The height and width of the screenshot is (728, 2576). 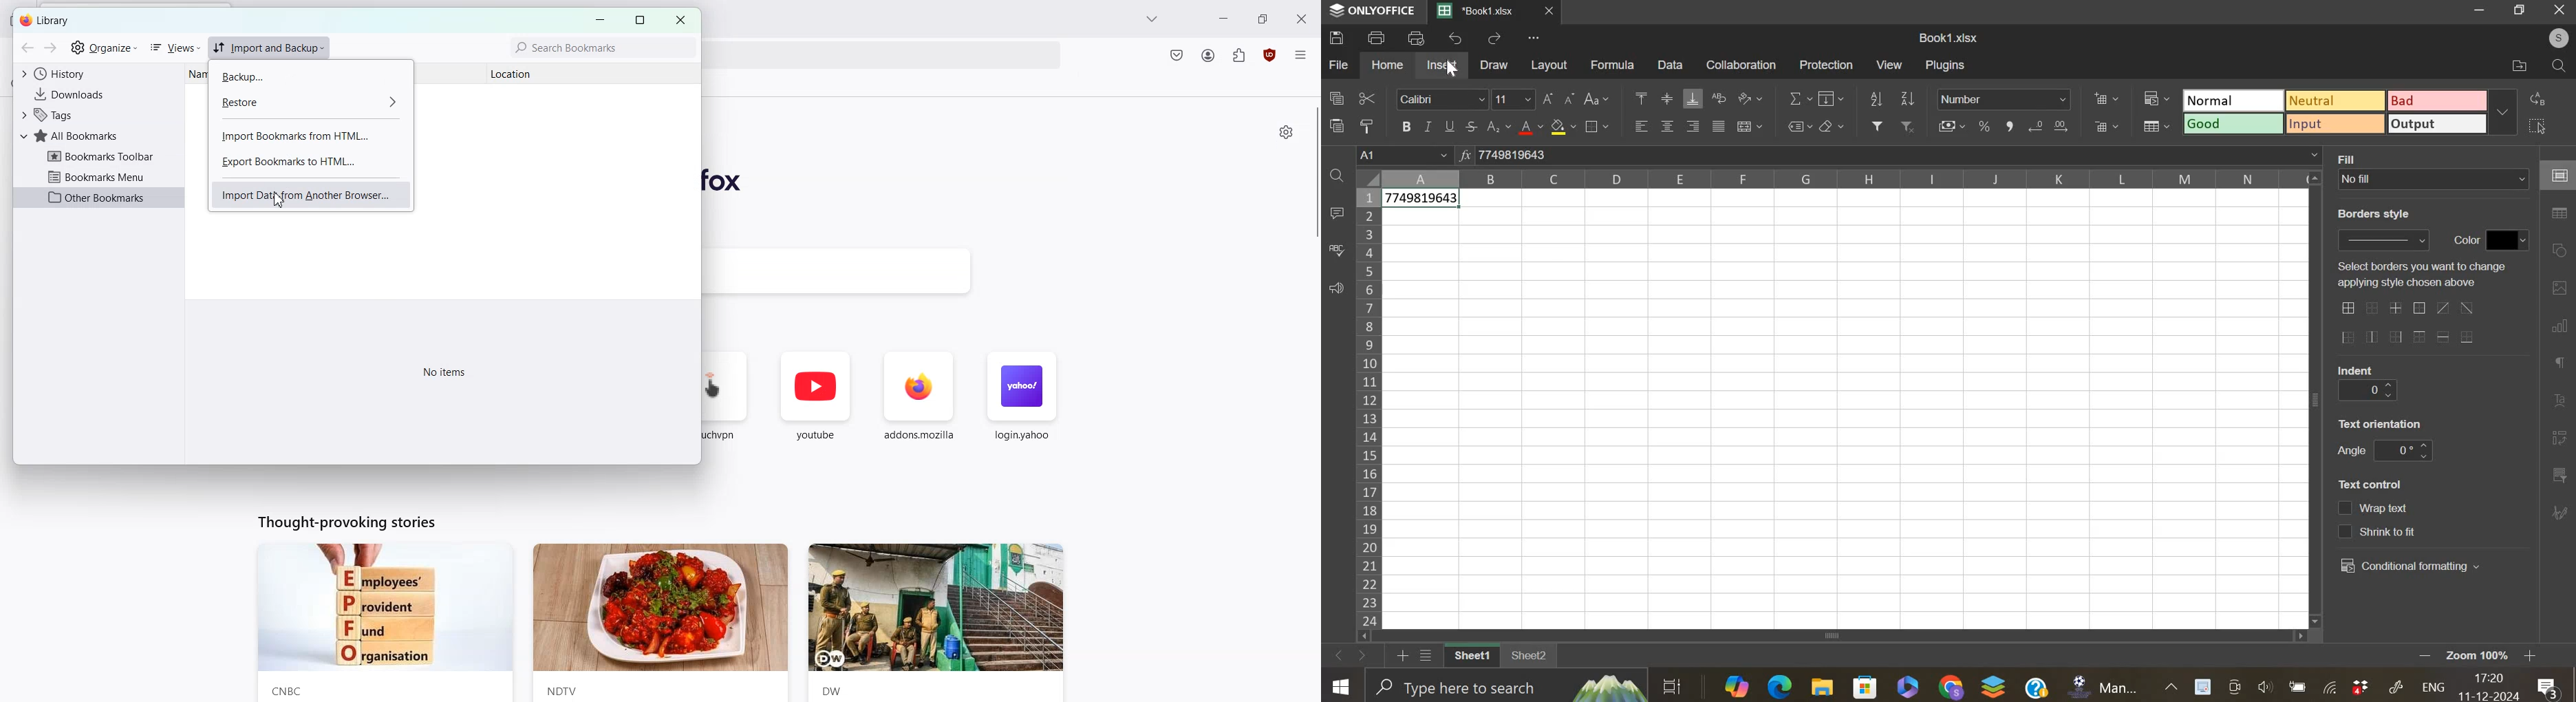 I want to click on sheet 1, so click(x=1469, y=657).